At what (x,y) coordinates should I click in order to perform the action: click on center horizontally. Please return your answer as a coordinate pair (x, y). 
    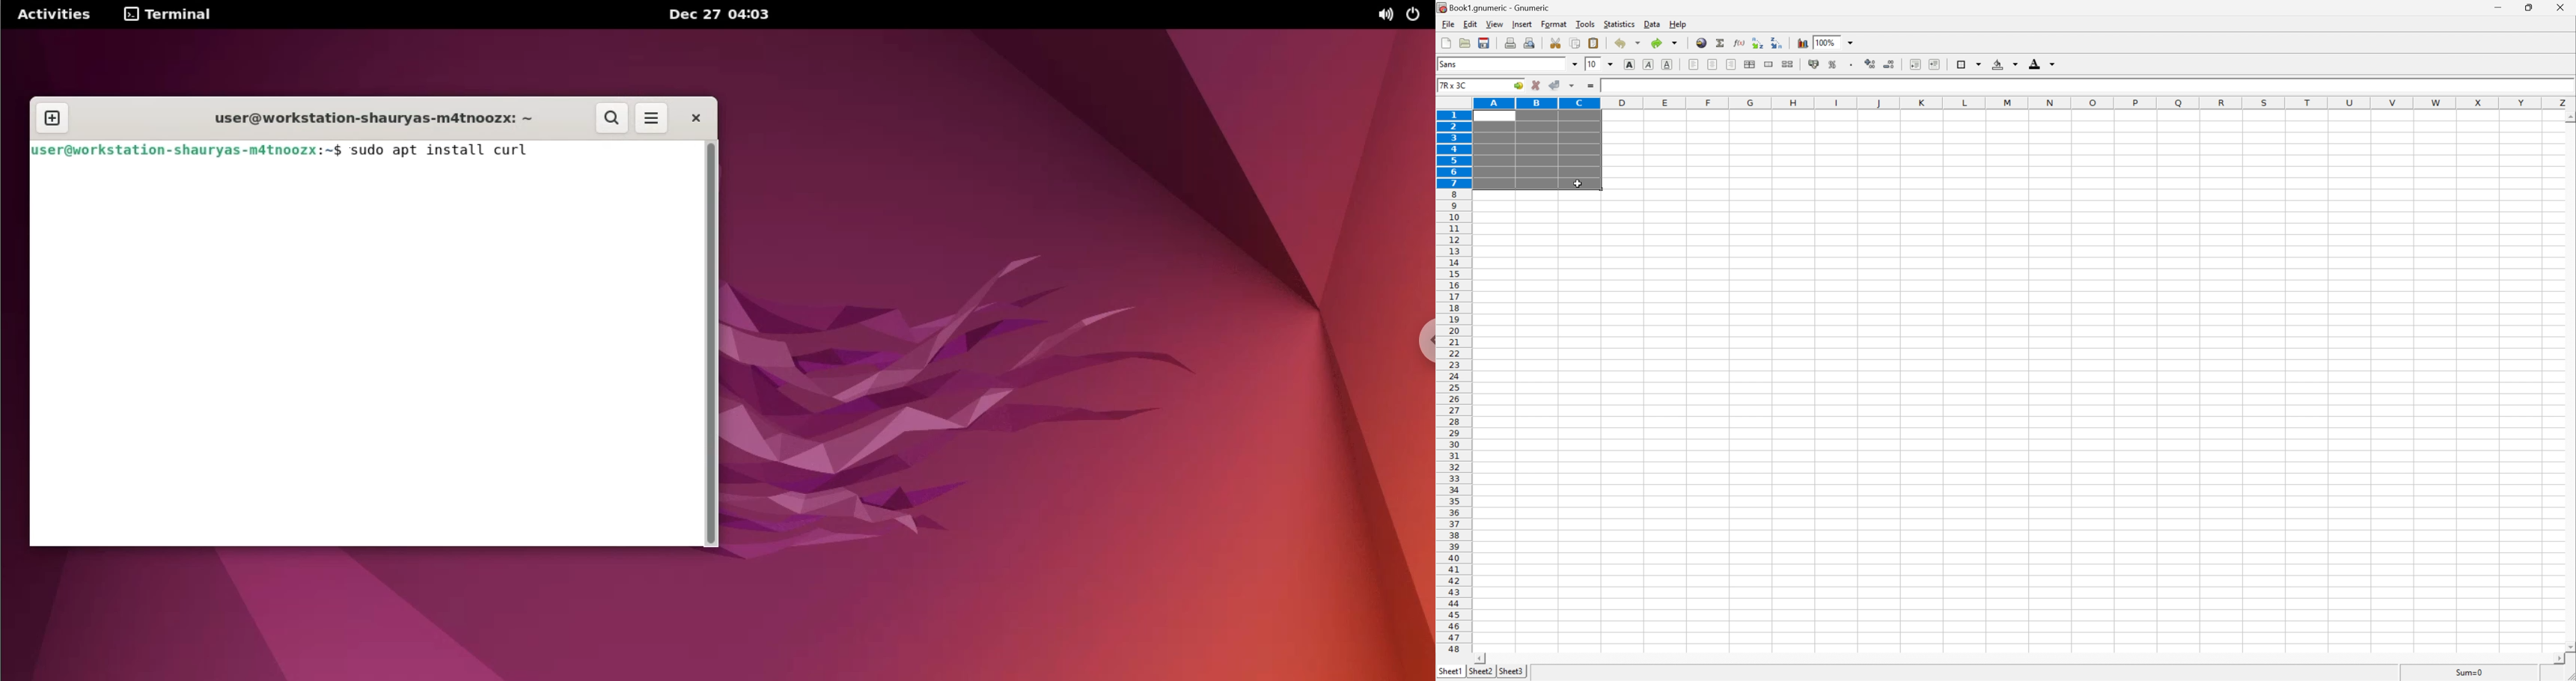
    Looking at the image, I should click on (1751, 64).